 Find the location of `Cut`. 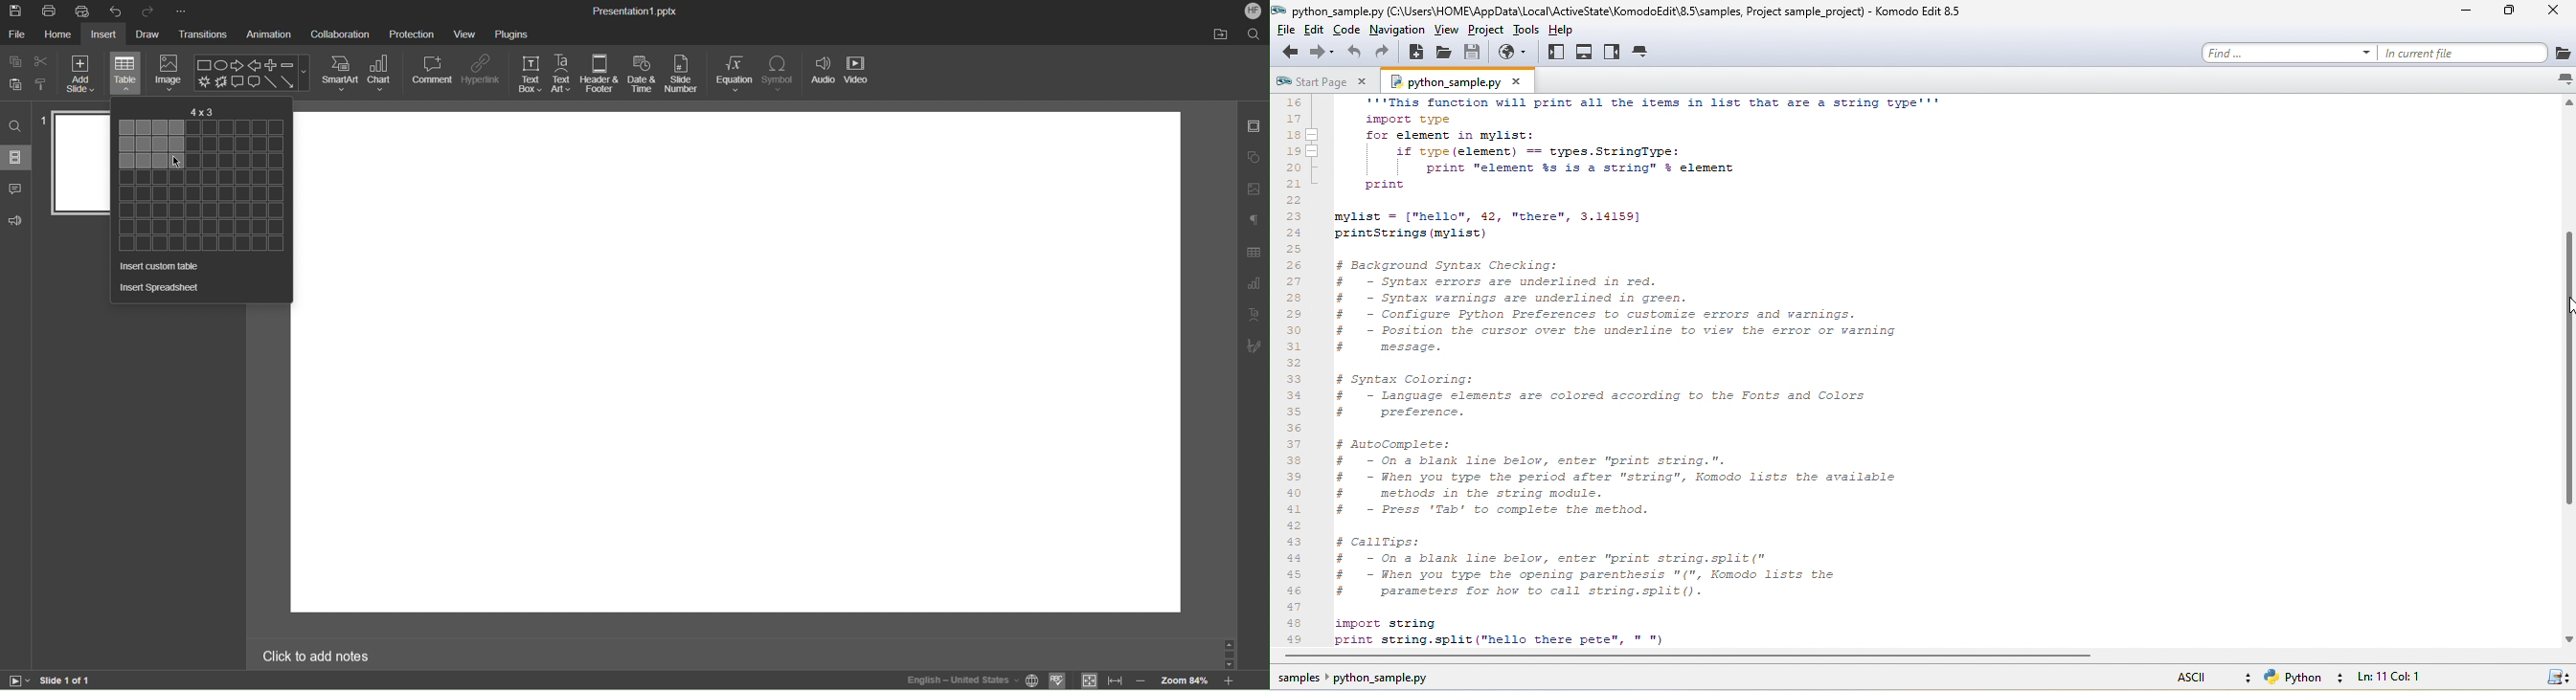

Cut is located at coordinates (42, 62).